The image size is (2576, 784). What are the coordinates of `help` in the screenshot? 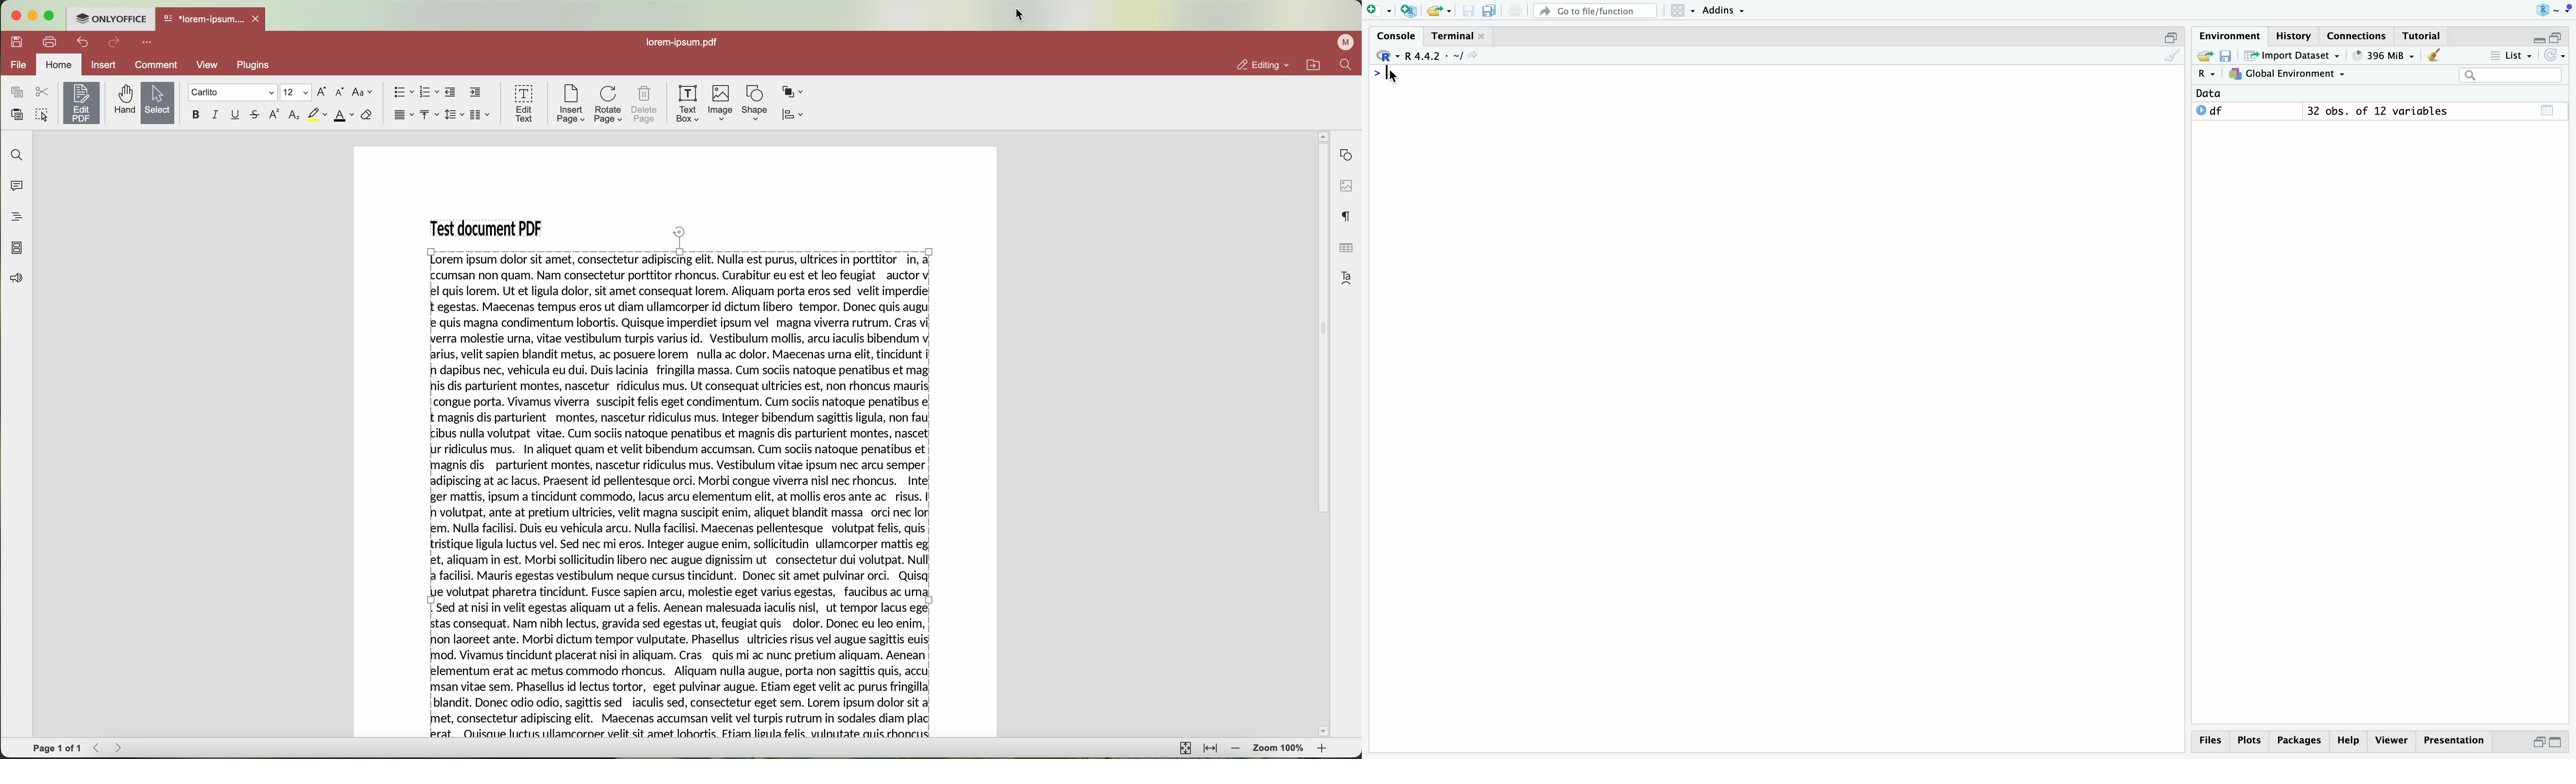 It's located at (2349, 742).